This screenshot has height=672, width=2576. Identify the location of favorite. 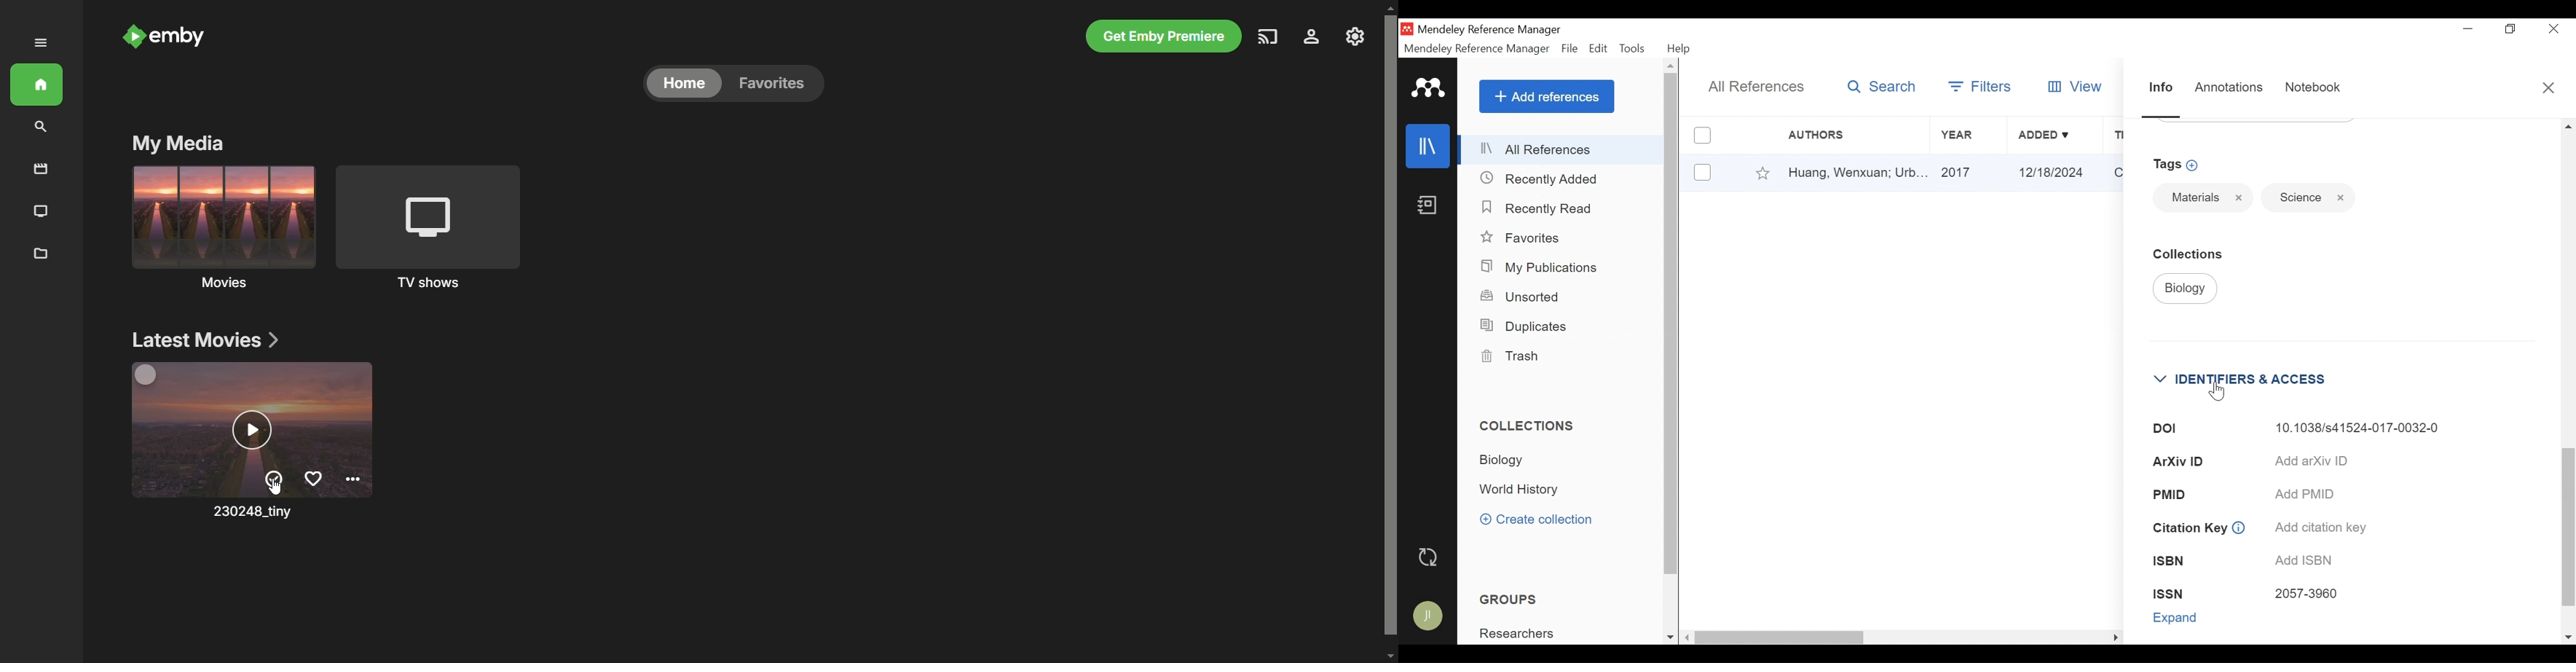
(779, 85).